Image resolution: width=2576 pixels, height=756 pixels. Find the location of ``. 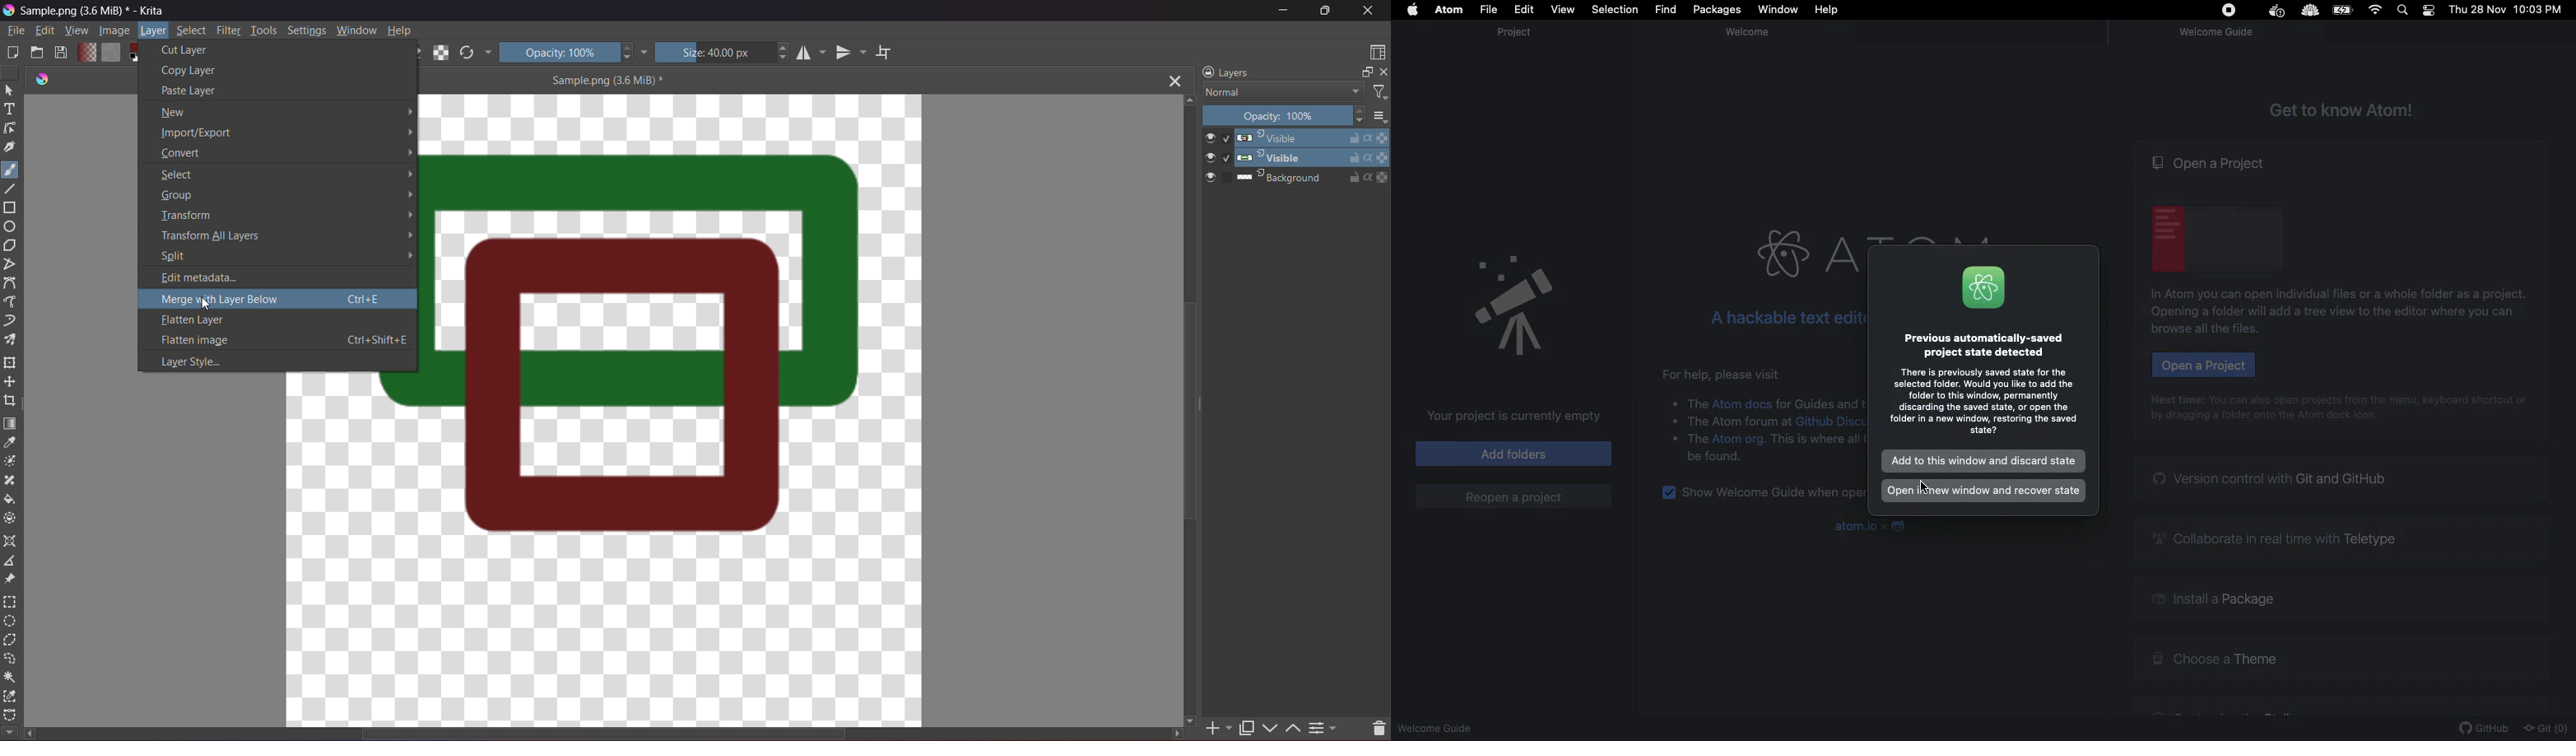

 is located at coordinates (1698, 401).